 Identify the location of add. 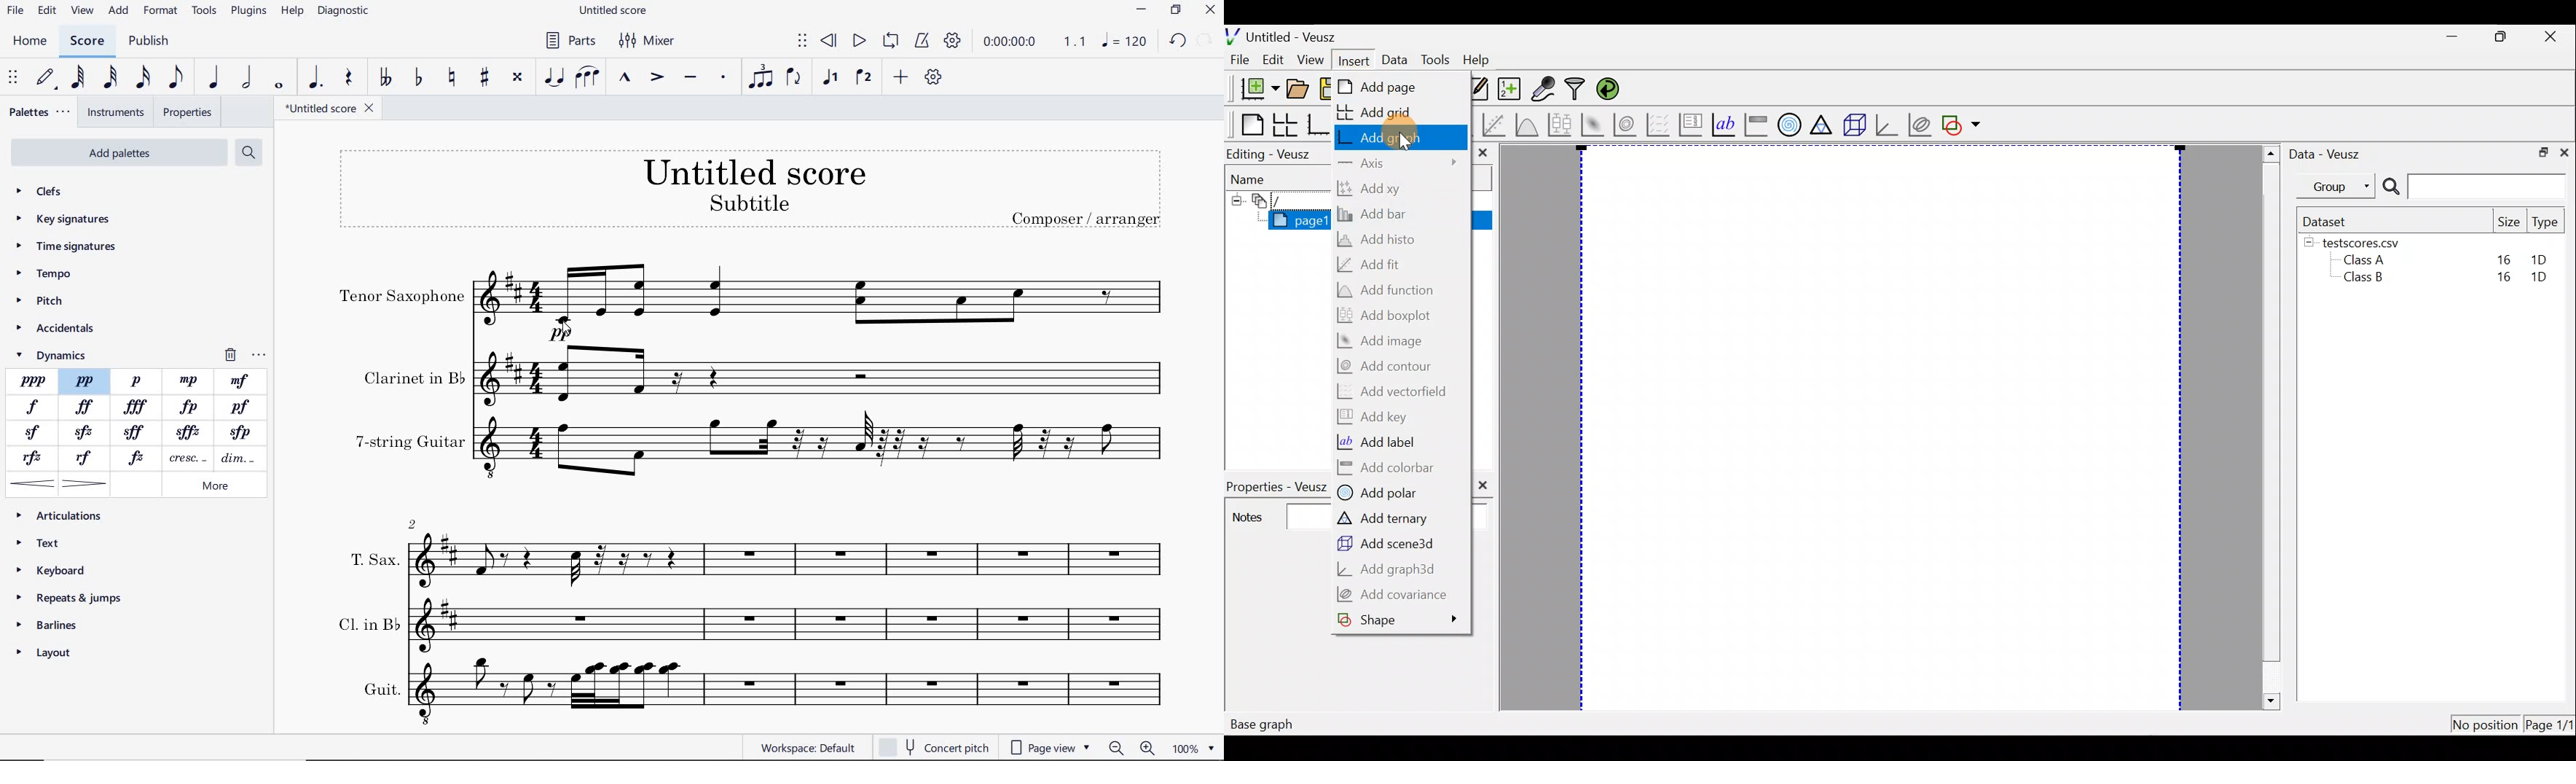
(119, 11).